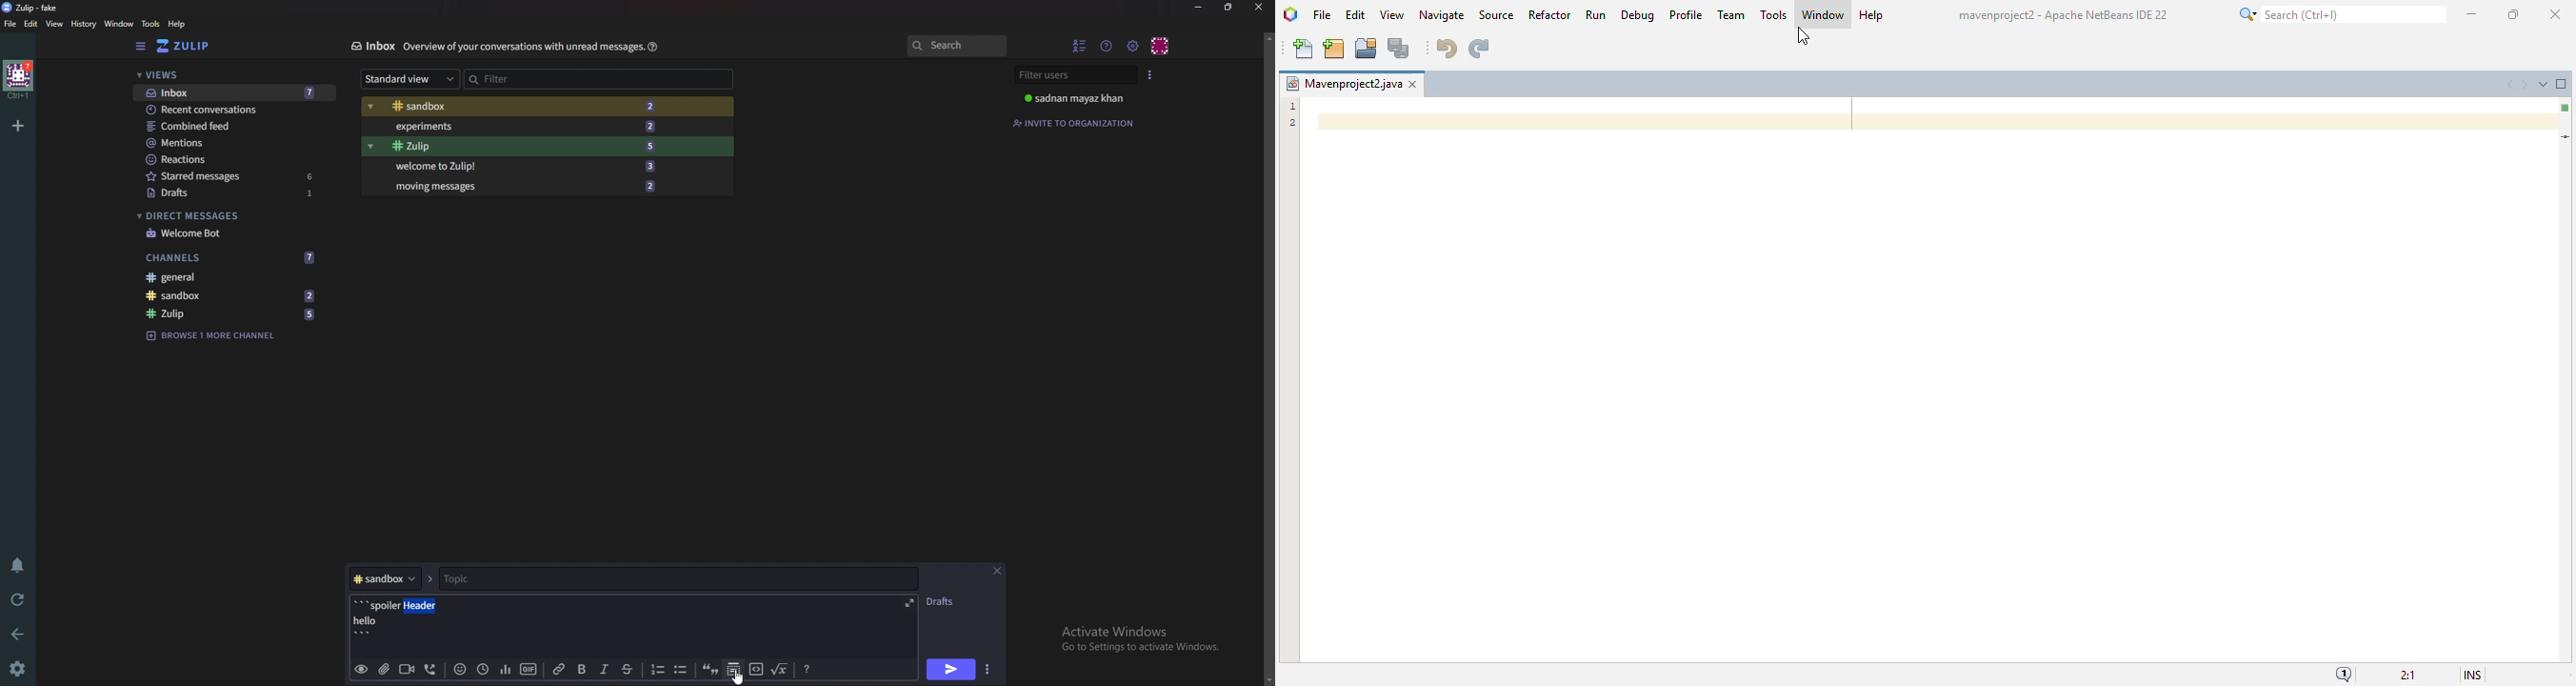 Image resolution: width=2576 pixels, height=700 pixels. Describe the element at coordinates (530, 668) in the screenshot. I see `gif` at that location.